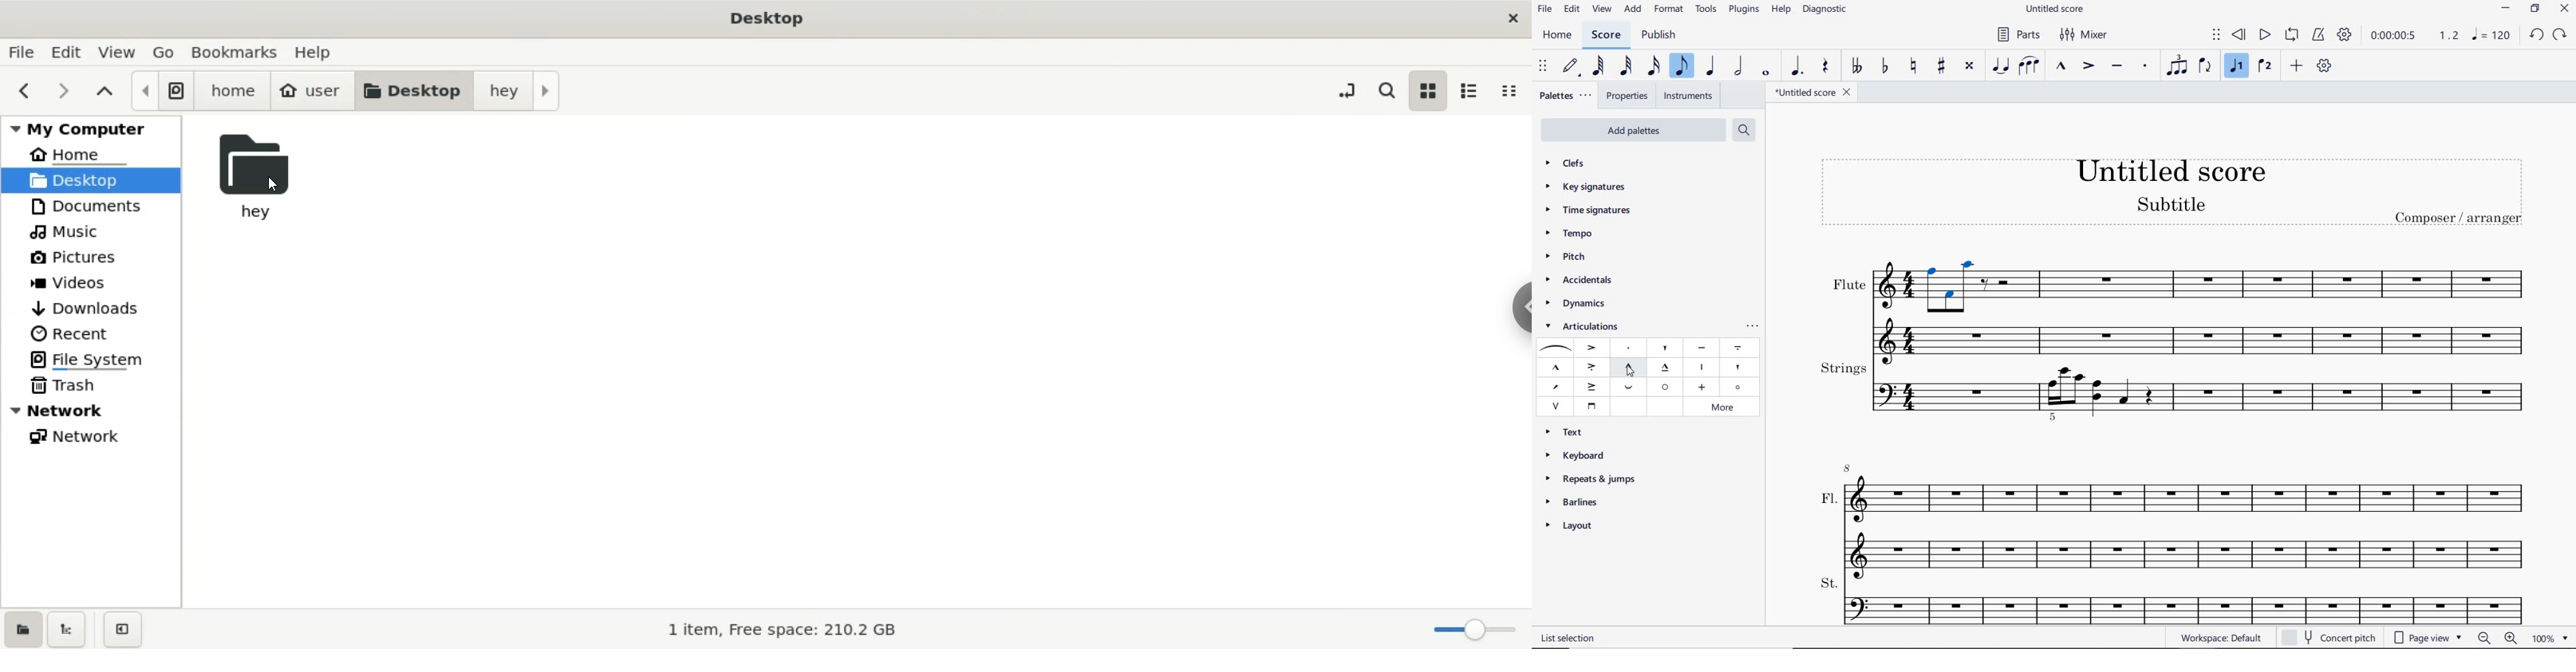 This screenshot has width=2576, height=672. I want to click on list view, so click(1474, 91).